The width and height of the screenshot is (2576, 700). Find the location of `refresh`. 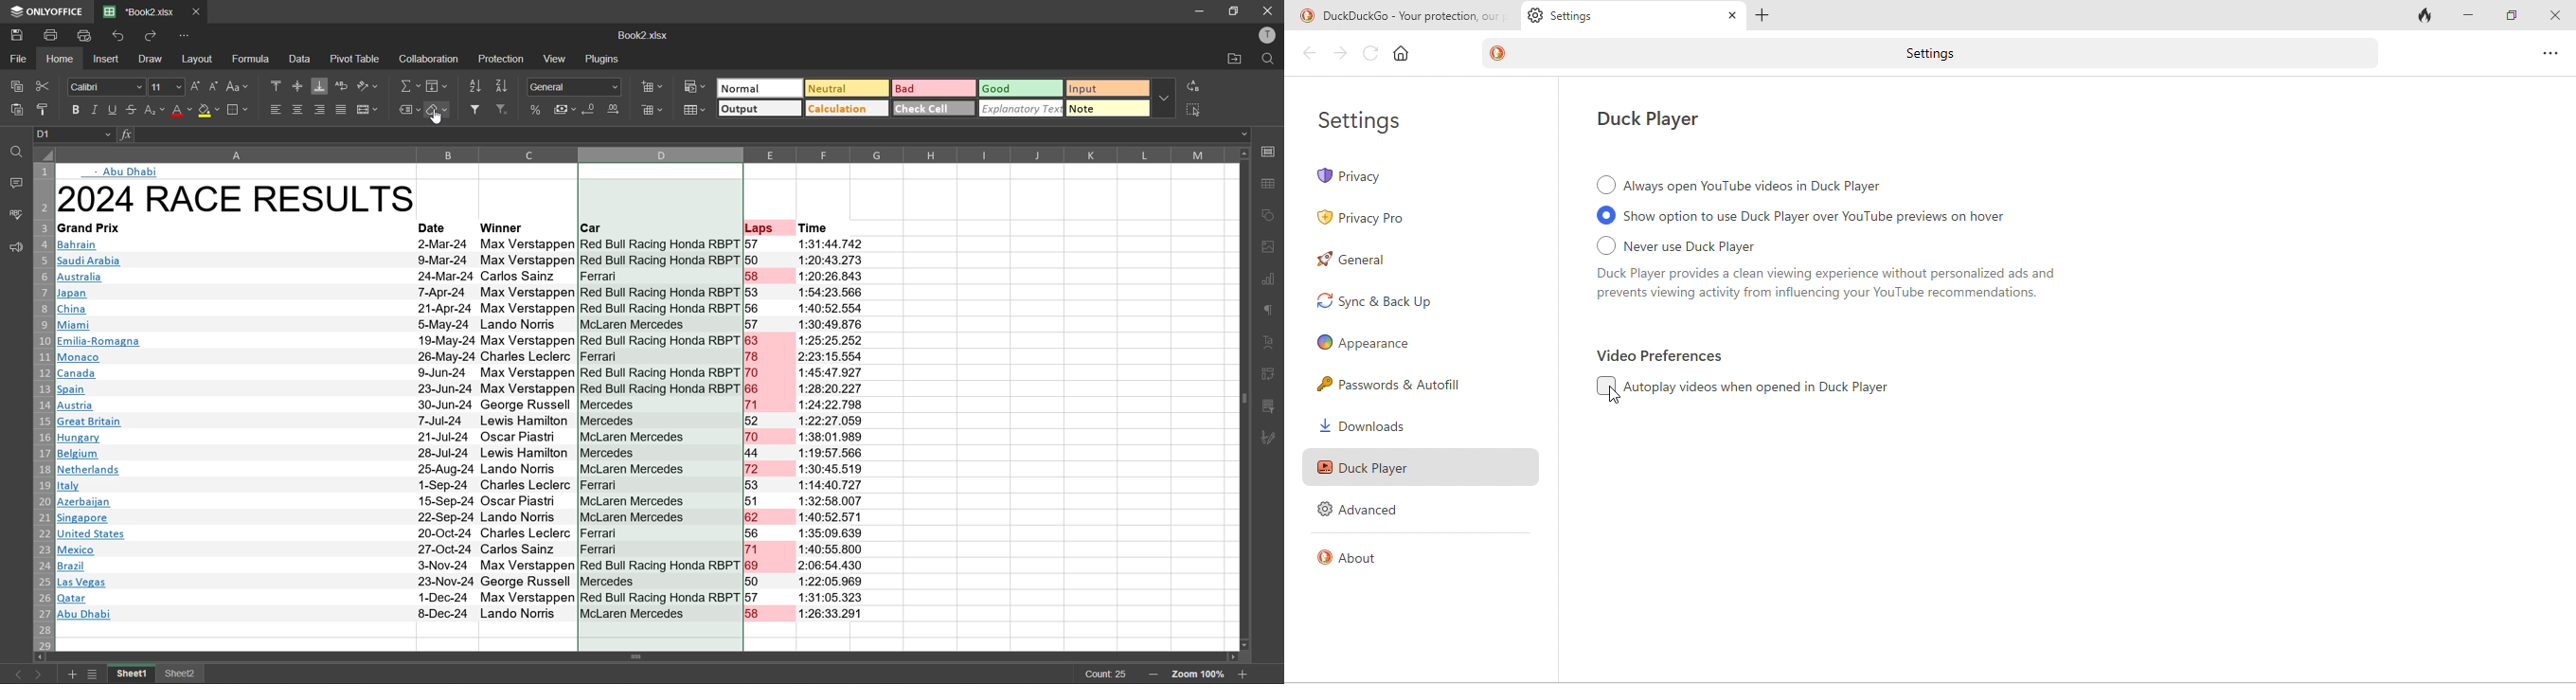

refresh is located at coordinates (1371, 53).